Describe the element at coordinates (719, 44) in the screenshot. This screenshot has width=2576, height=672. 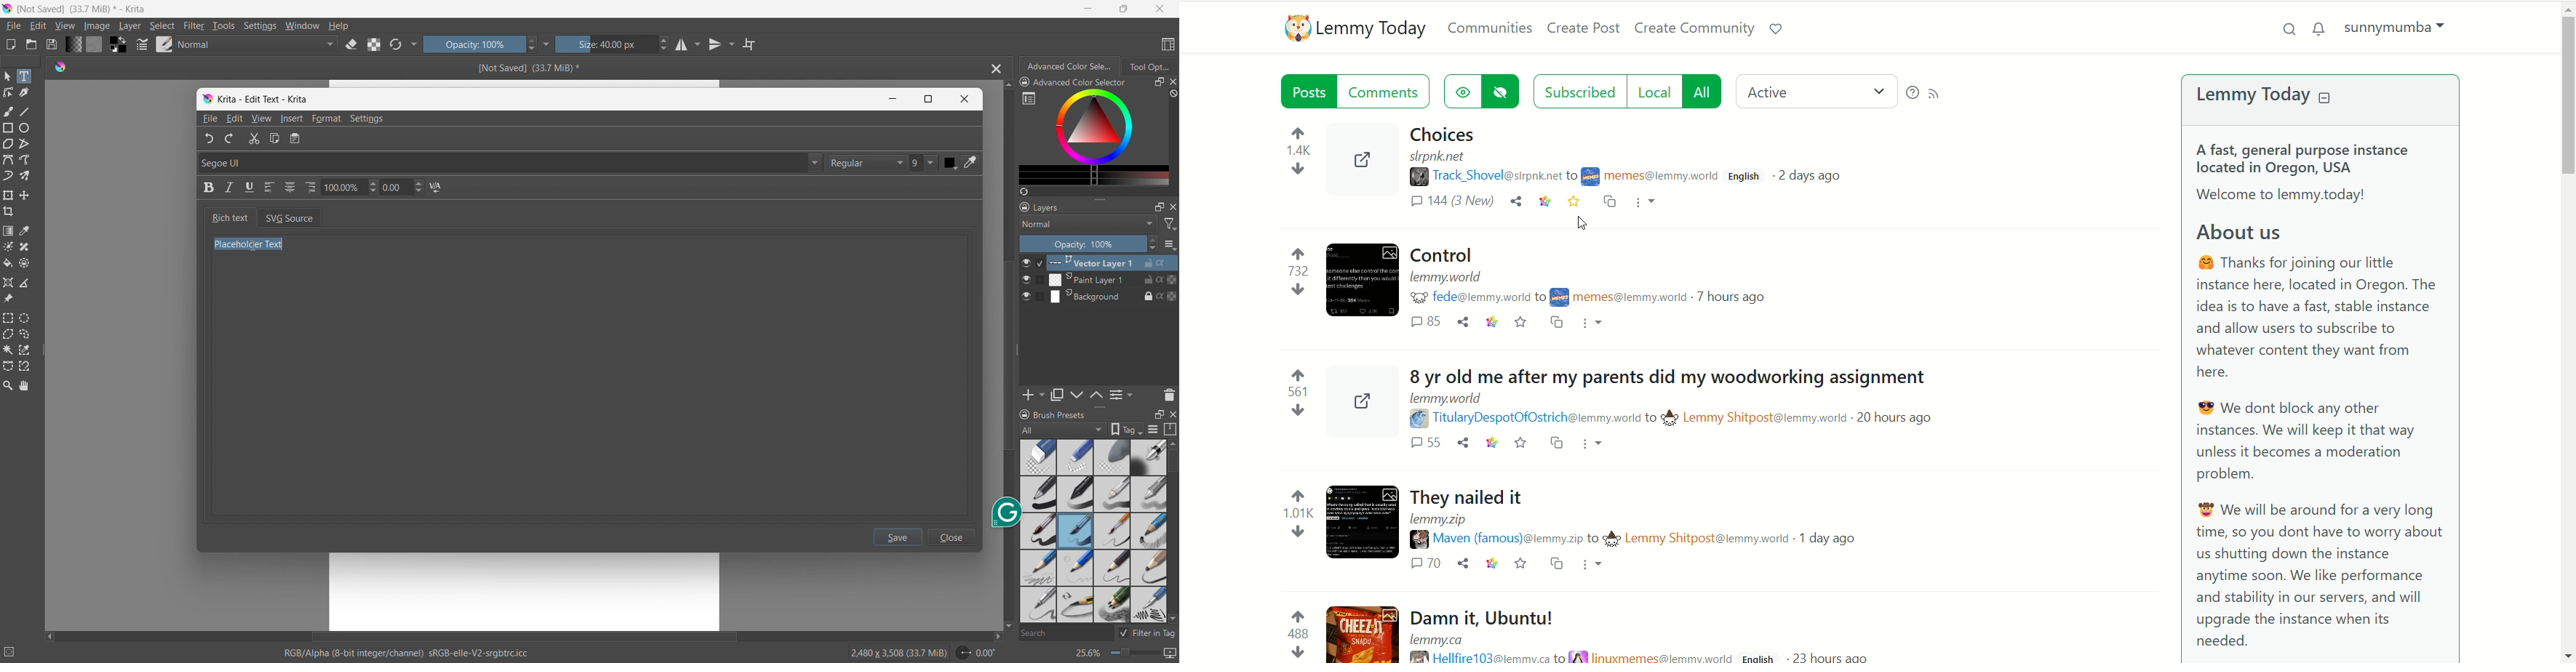
I see `vertical mirror tool` at that location.